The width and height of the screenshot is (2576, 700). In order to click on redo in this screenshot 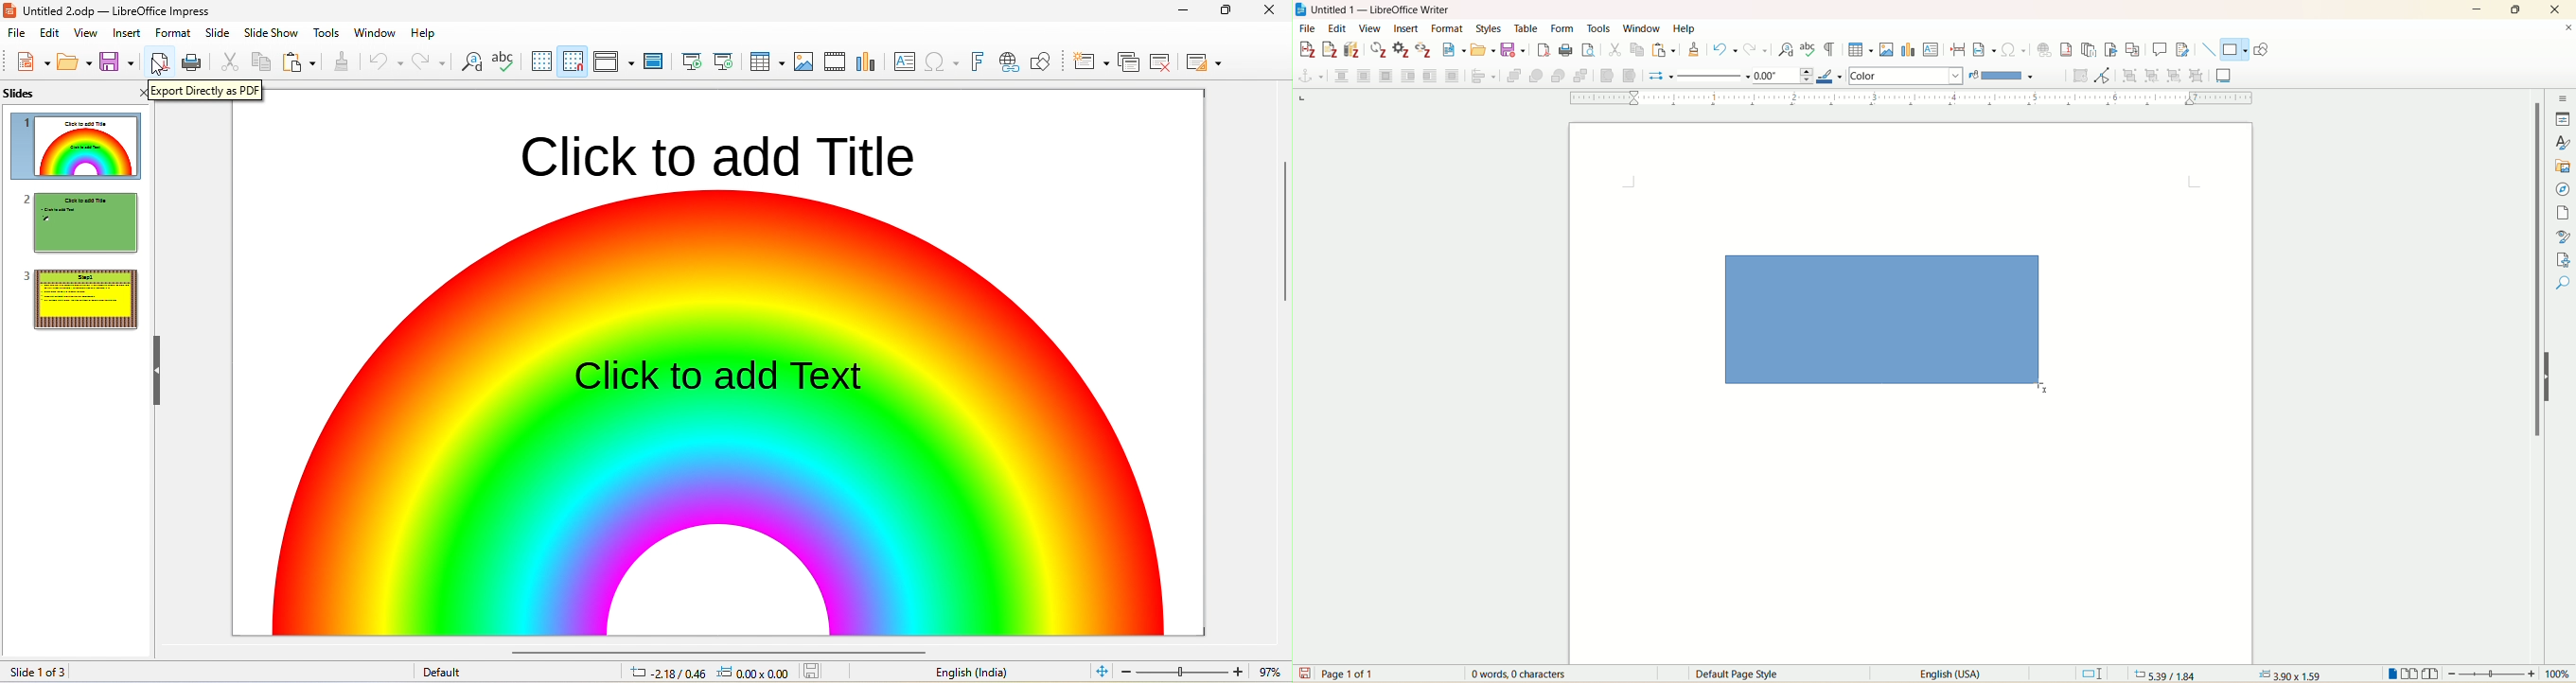, I will do `click(1753, 50)`.